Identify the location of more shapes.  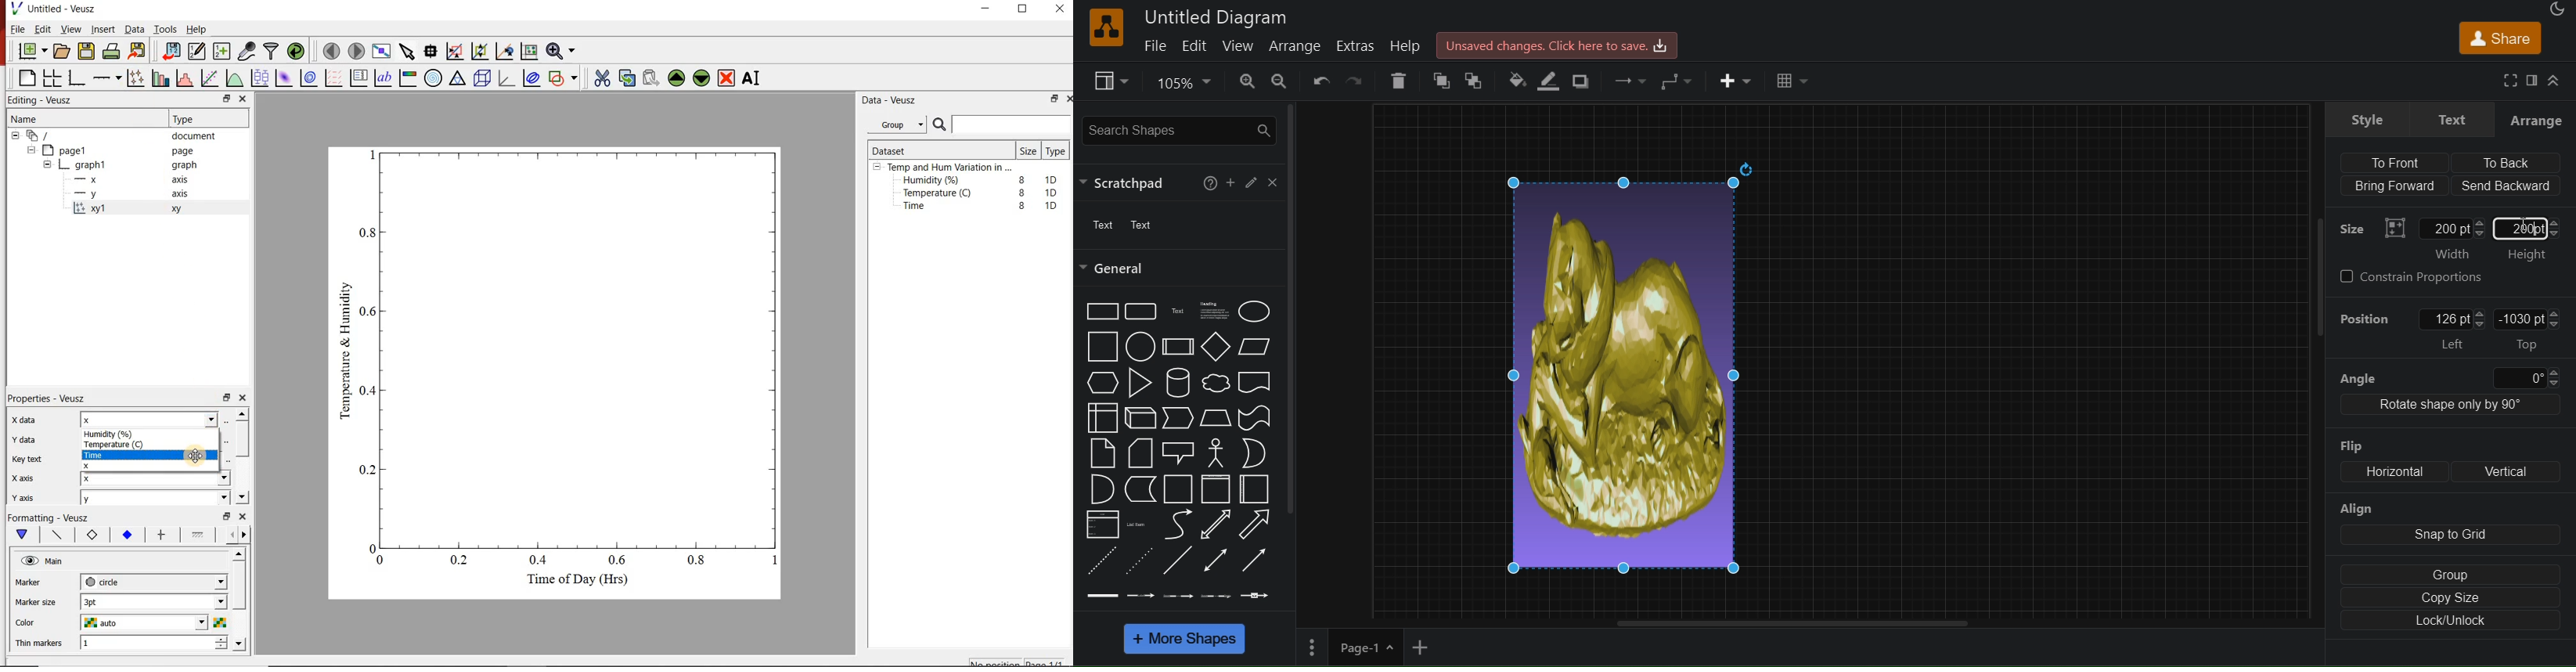
(1187, 640).